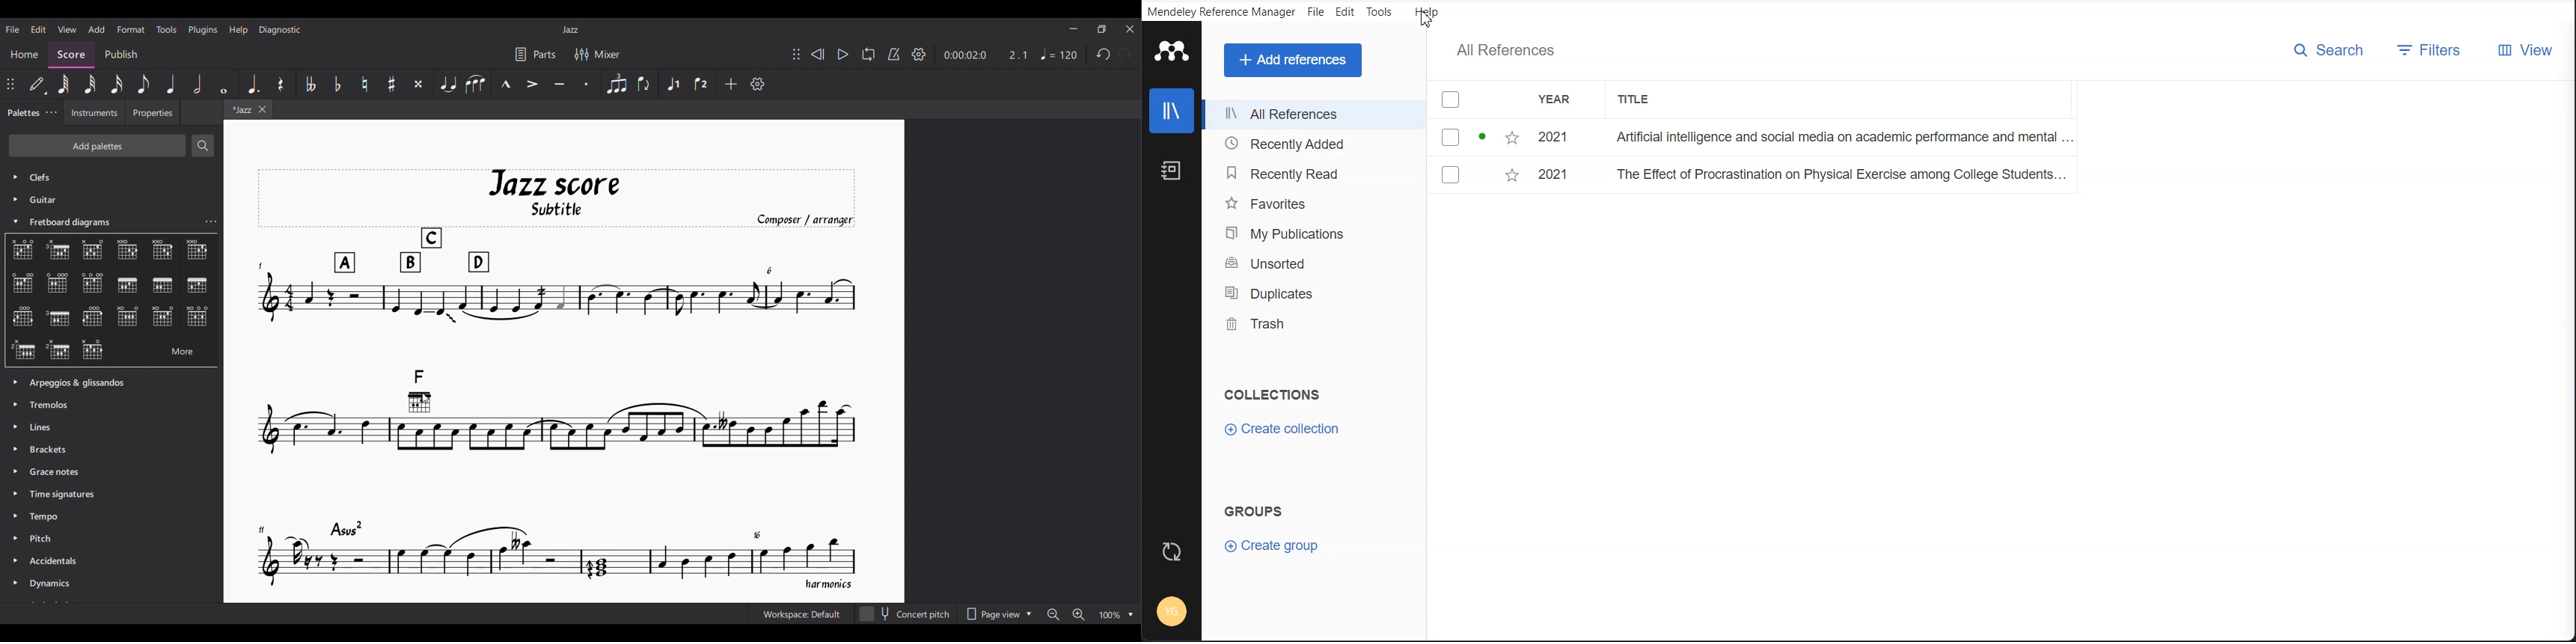 Image resolution: width=2576 pixels, height=644 pixels. Describe the element at coordinates (1222, 12) in the screenshot. I see `Mendeley Reference Manager` at that location.